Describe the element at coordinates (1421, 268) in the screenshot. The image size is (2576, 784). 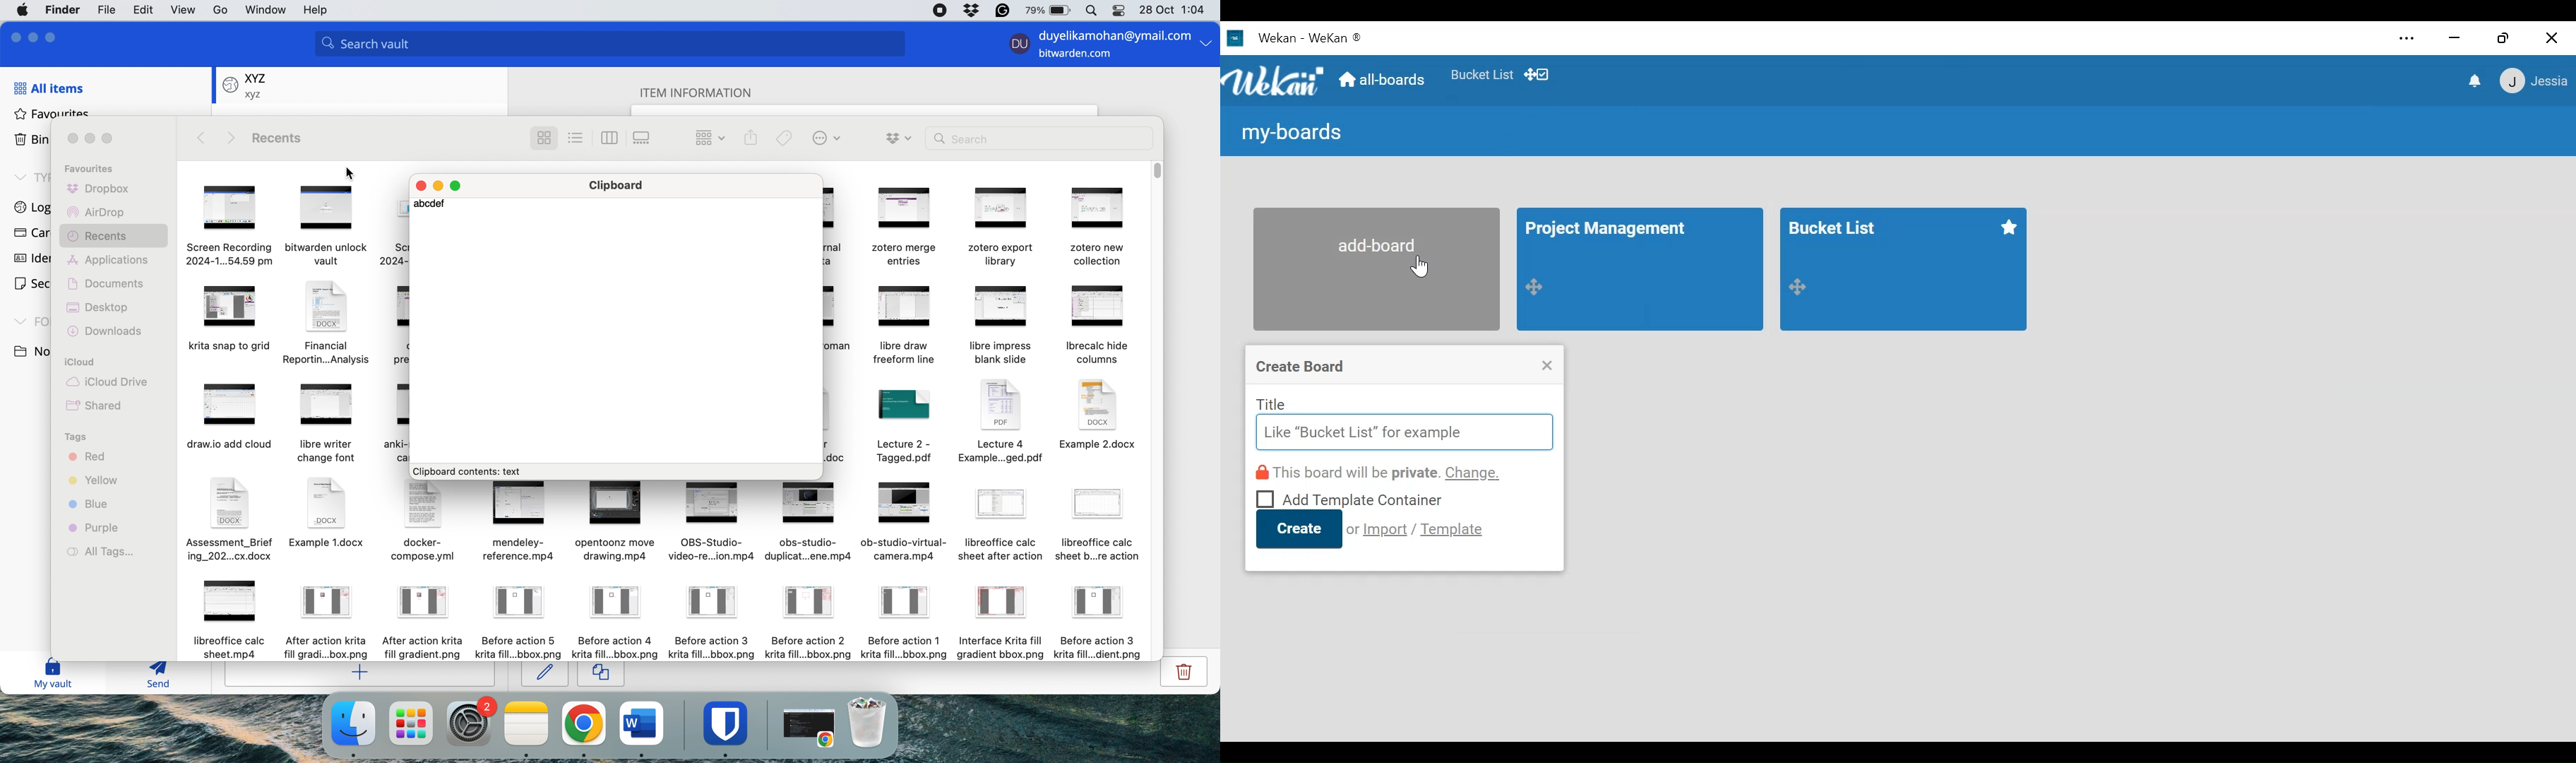
I see `Cursor` at that location.